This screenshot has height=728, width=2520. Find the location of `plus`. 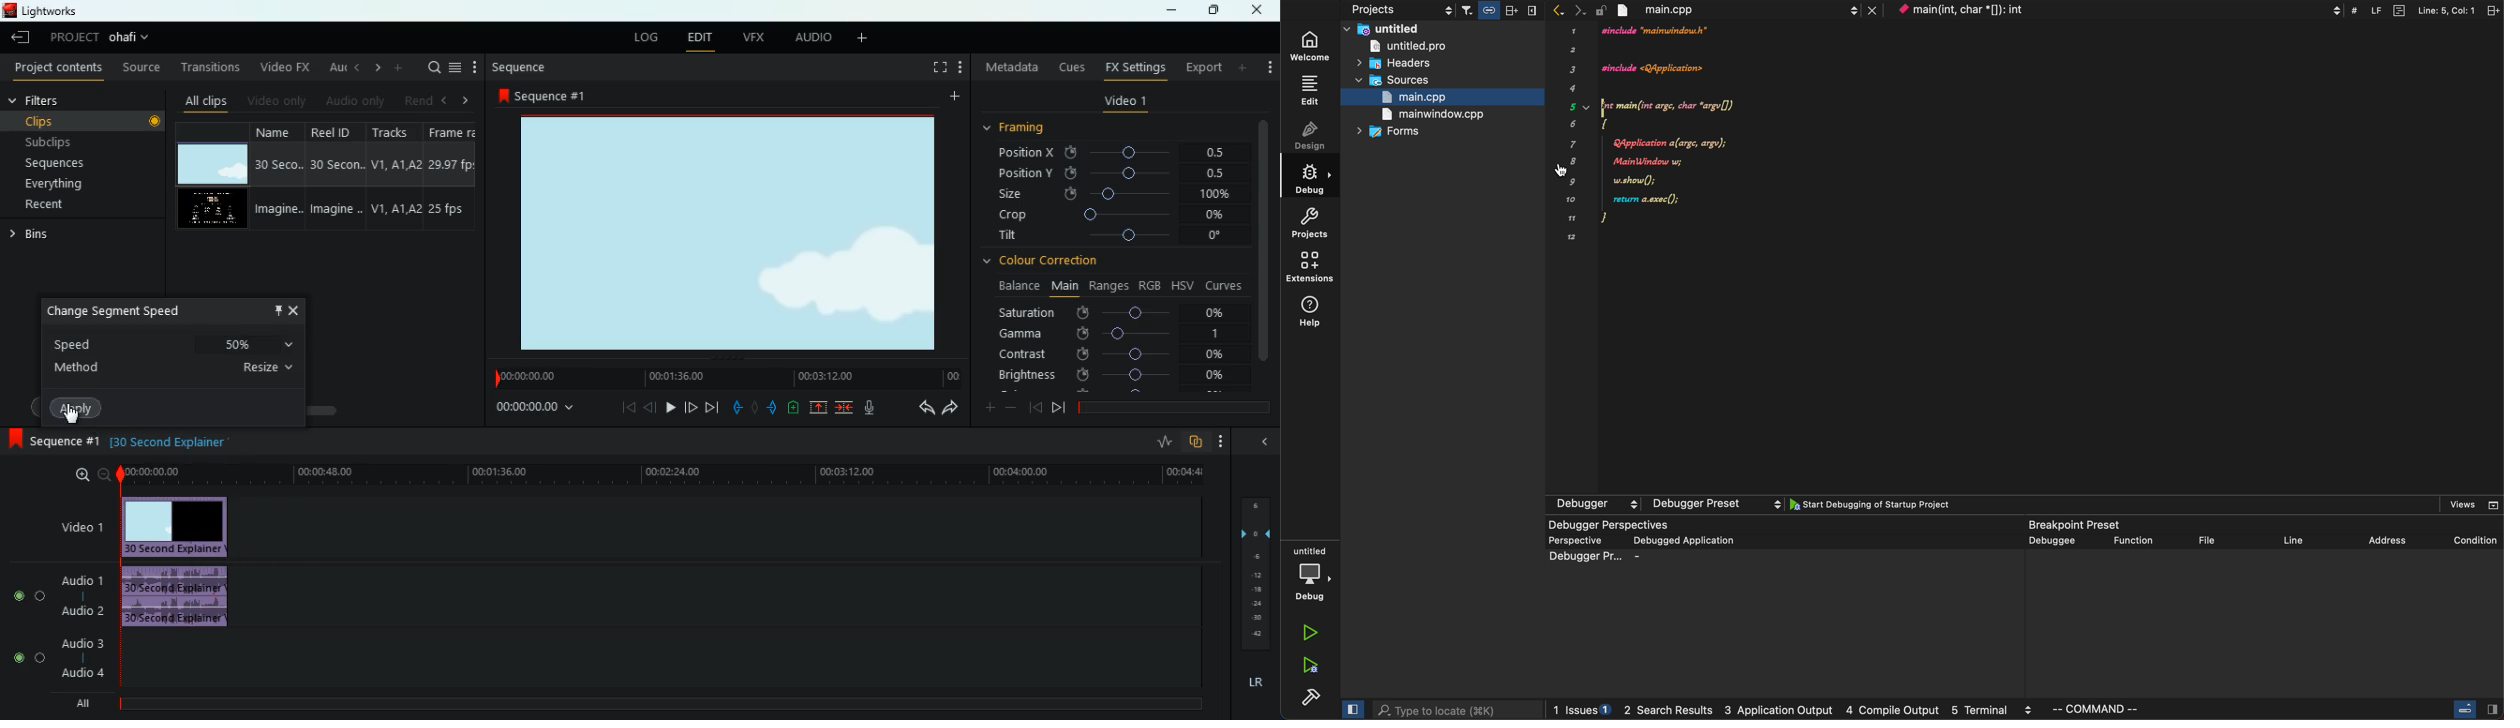

plus is located at coordinates (985, 406).